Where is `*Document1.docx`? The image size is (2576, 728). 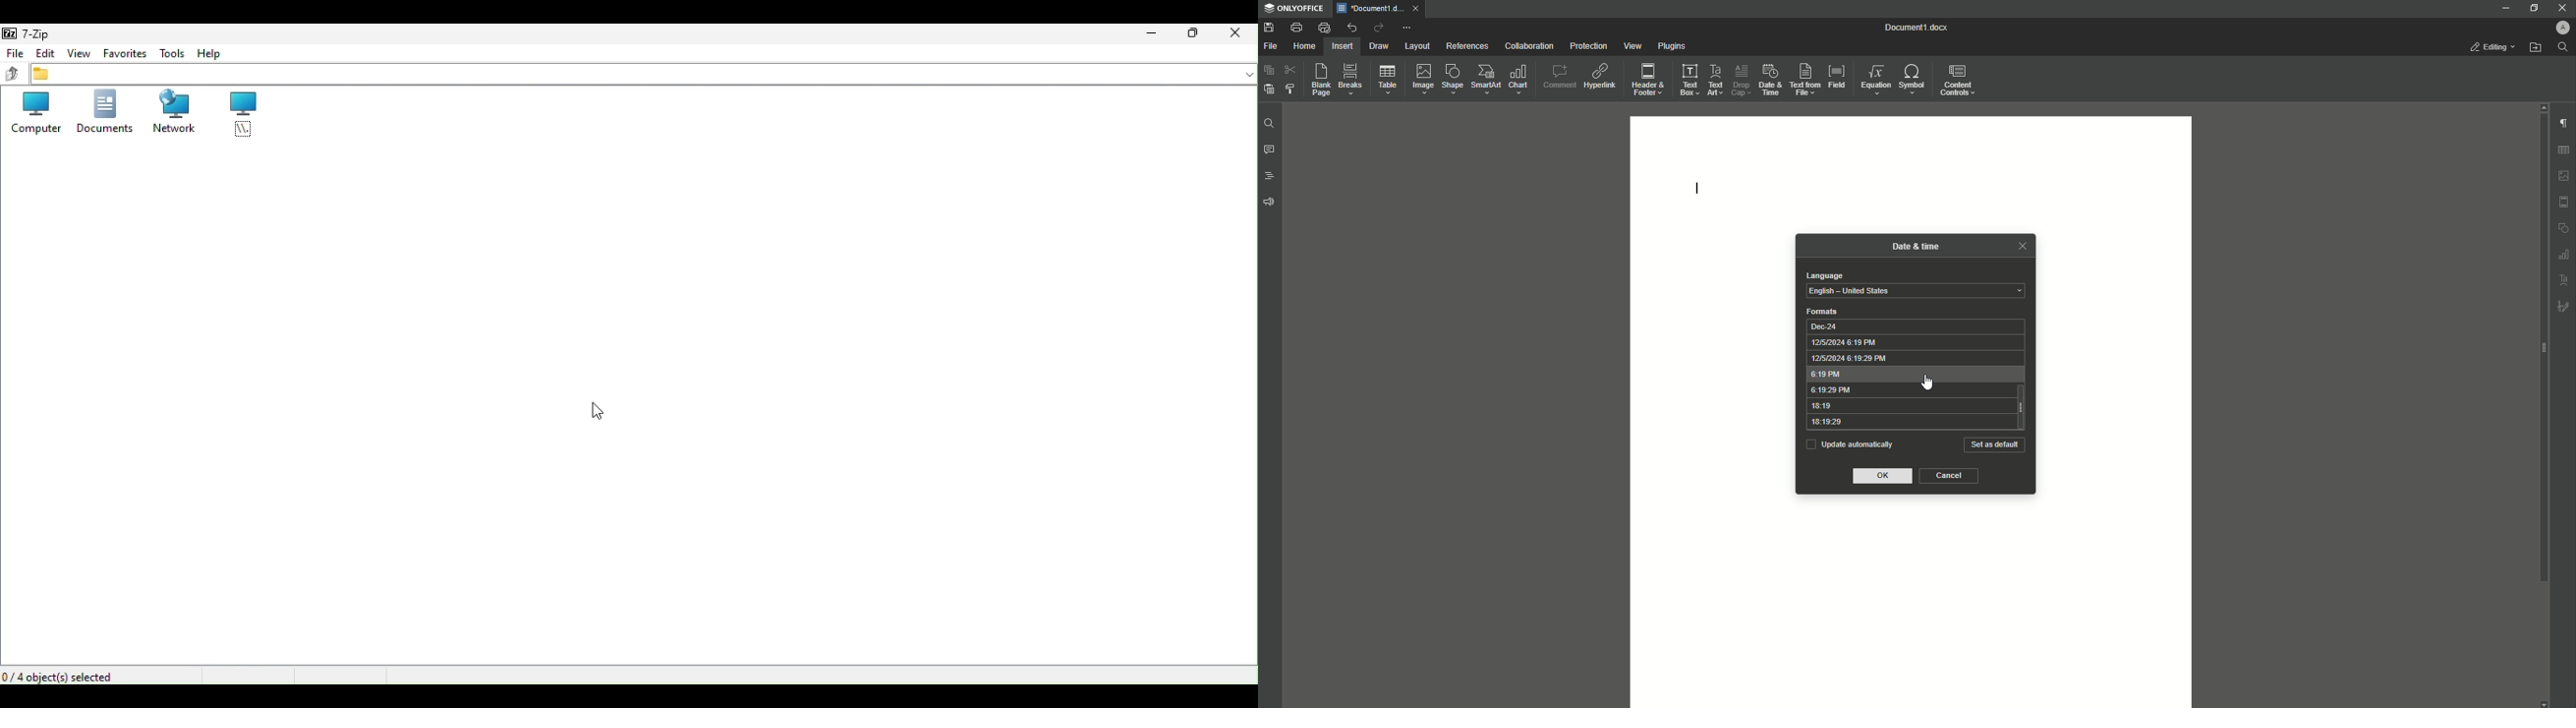 *Document1.docx is located at coordinates (1370, 8).